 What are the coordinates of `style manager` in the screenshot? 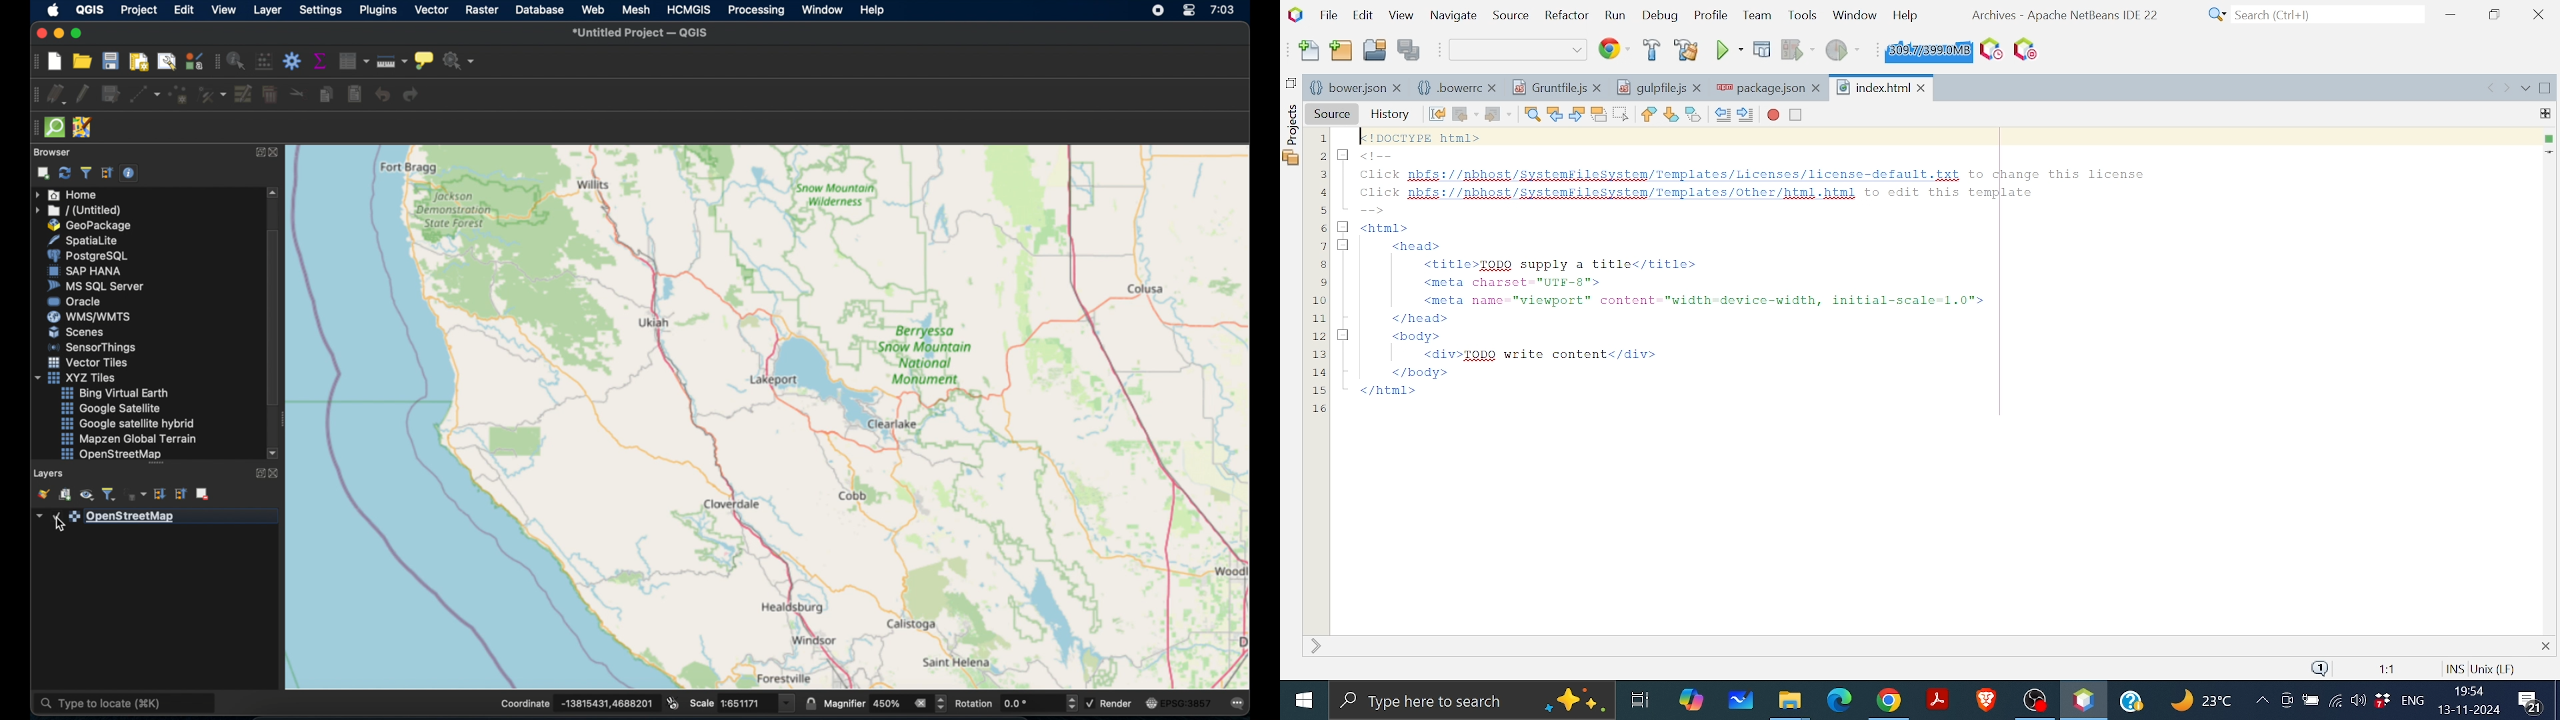 It's located at (195, 61).